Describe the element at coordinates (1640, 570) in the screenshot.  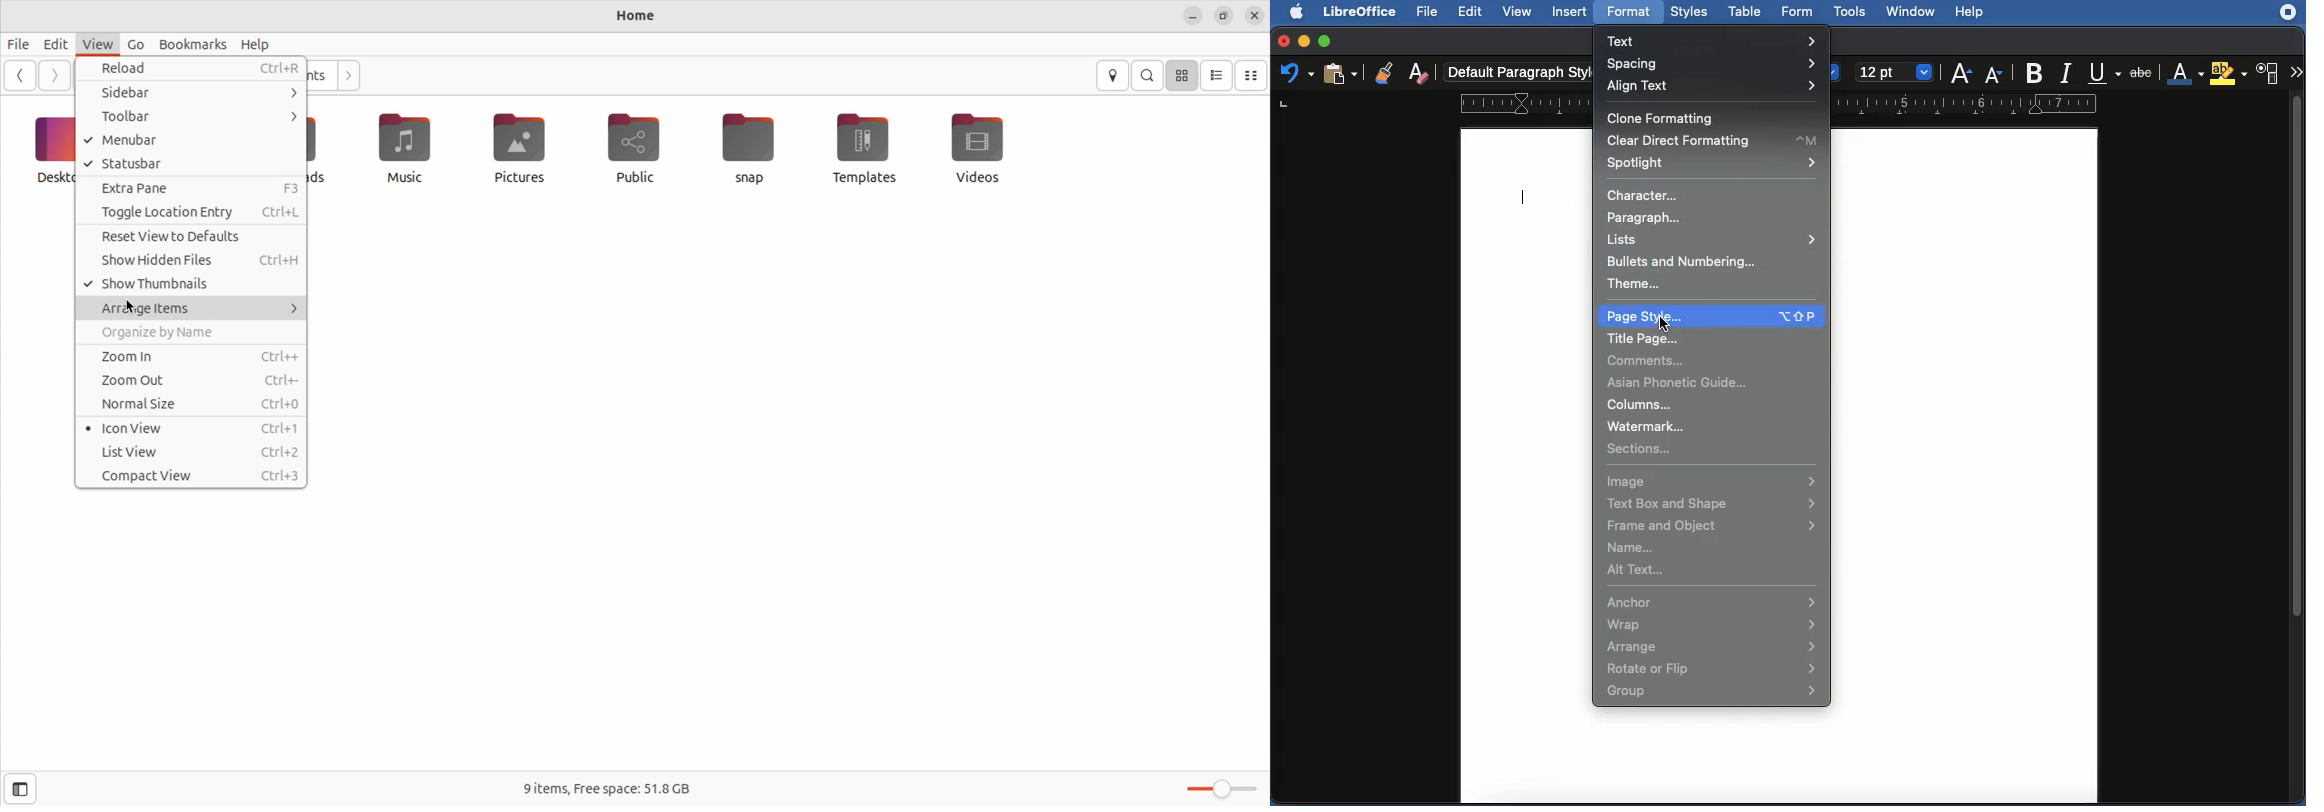
I see `Alt text` at that location.